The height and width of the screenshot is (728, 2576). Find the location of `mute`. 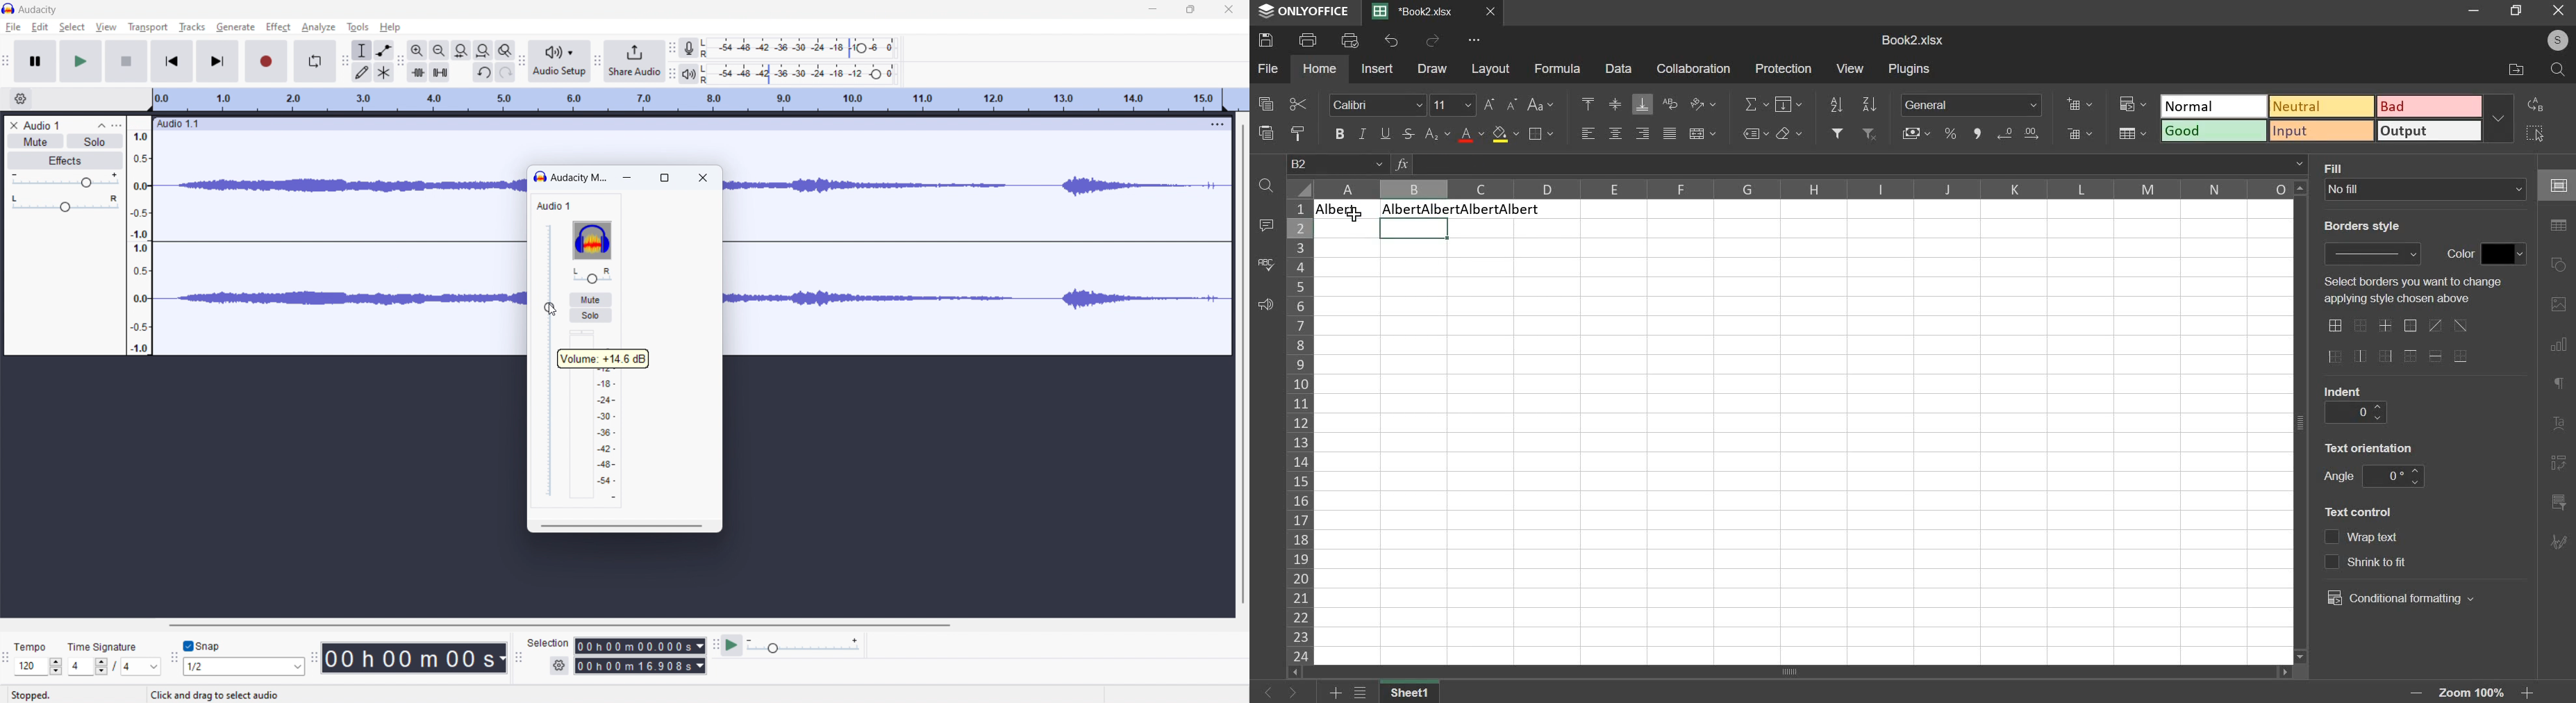

mute is located at coordinates (36, 141).